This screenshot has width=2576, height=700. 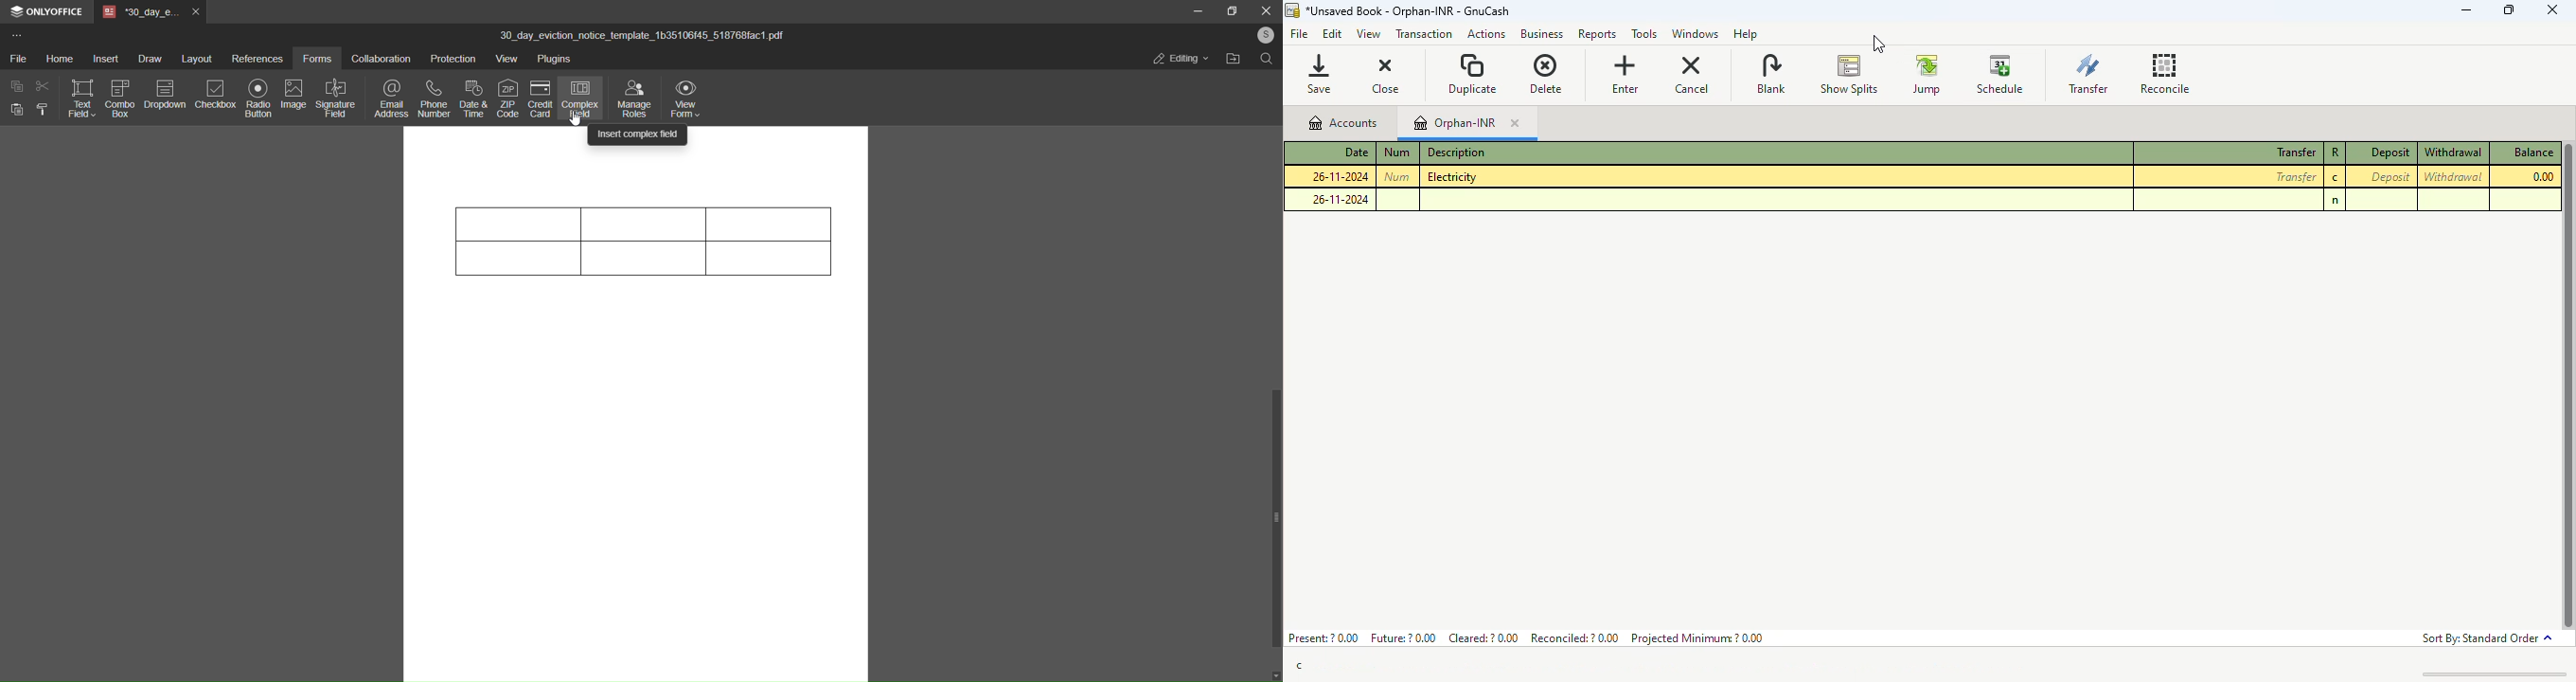 I want to click on maximize, so click(x=1229, y=11).